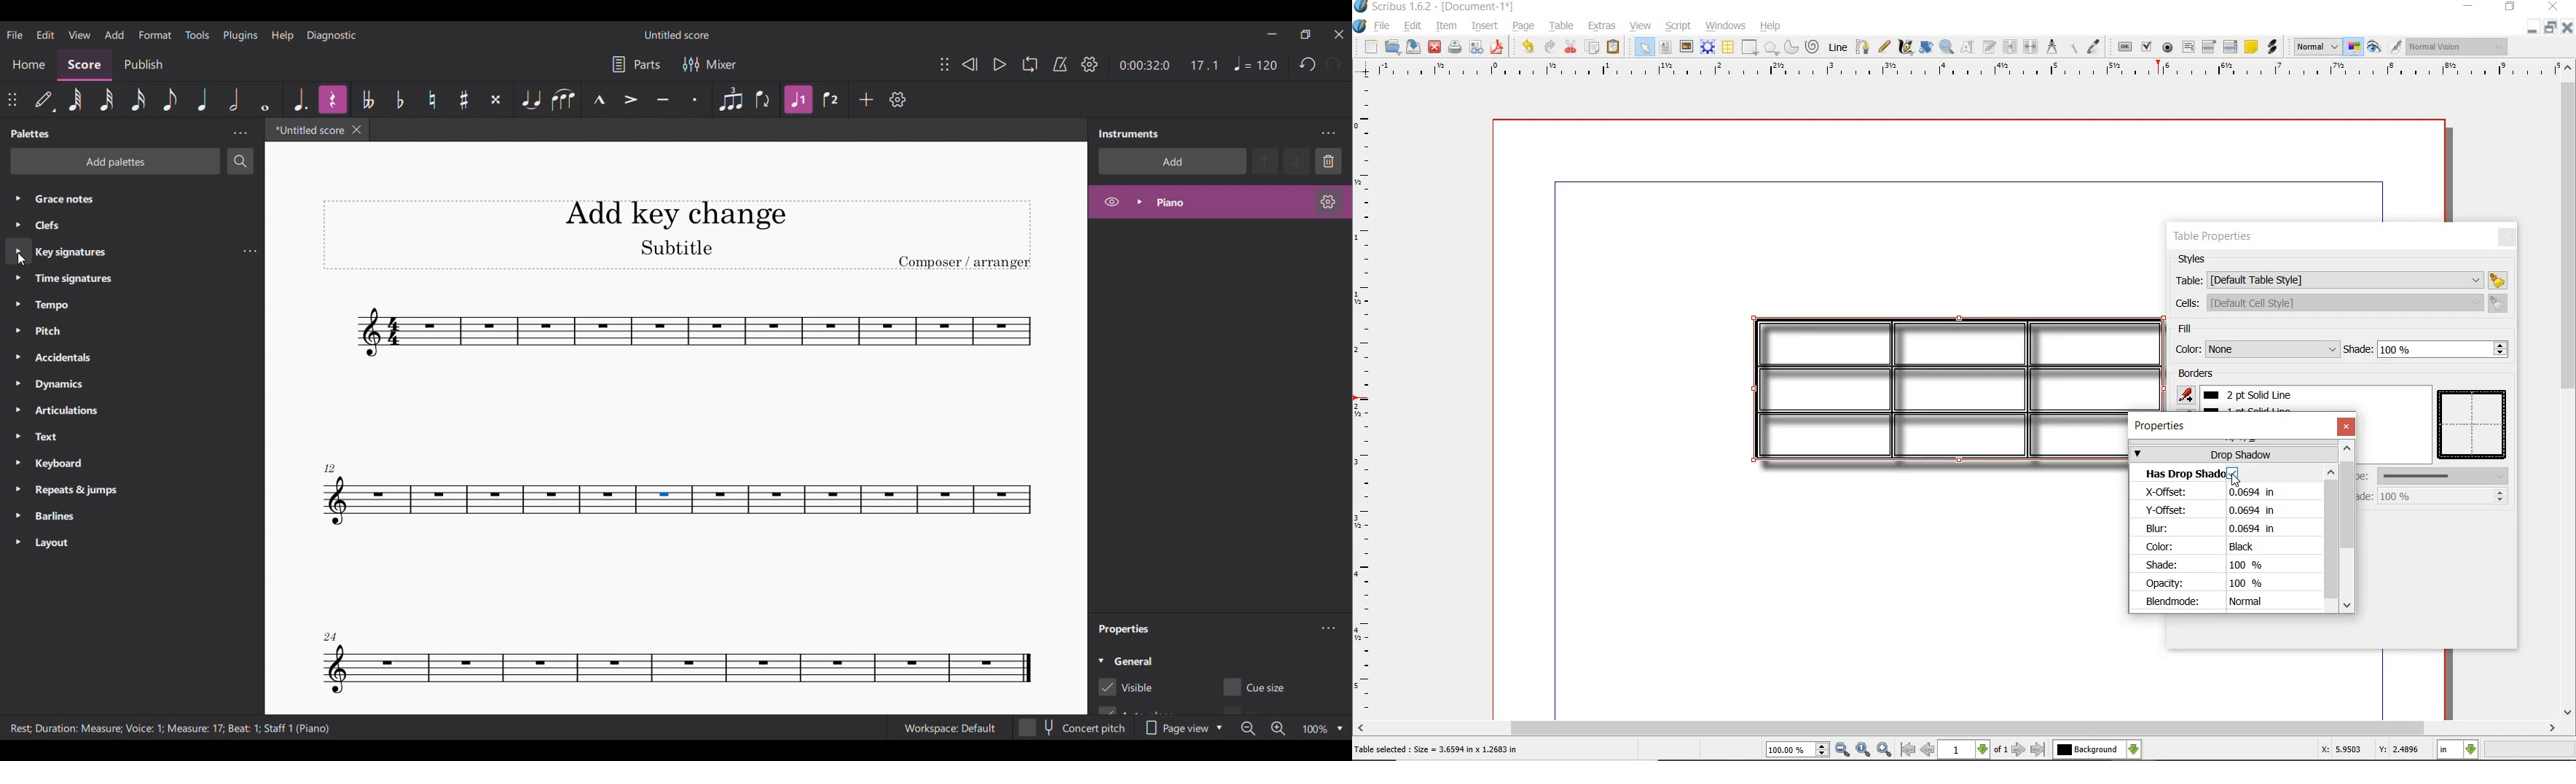 The width and height of the screenshot is (2576, 784). Describe the element at coordinates (1328, 628) in the screenshot. I see `Properties settings` at that location.